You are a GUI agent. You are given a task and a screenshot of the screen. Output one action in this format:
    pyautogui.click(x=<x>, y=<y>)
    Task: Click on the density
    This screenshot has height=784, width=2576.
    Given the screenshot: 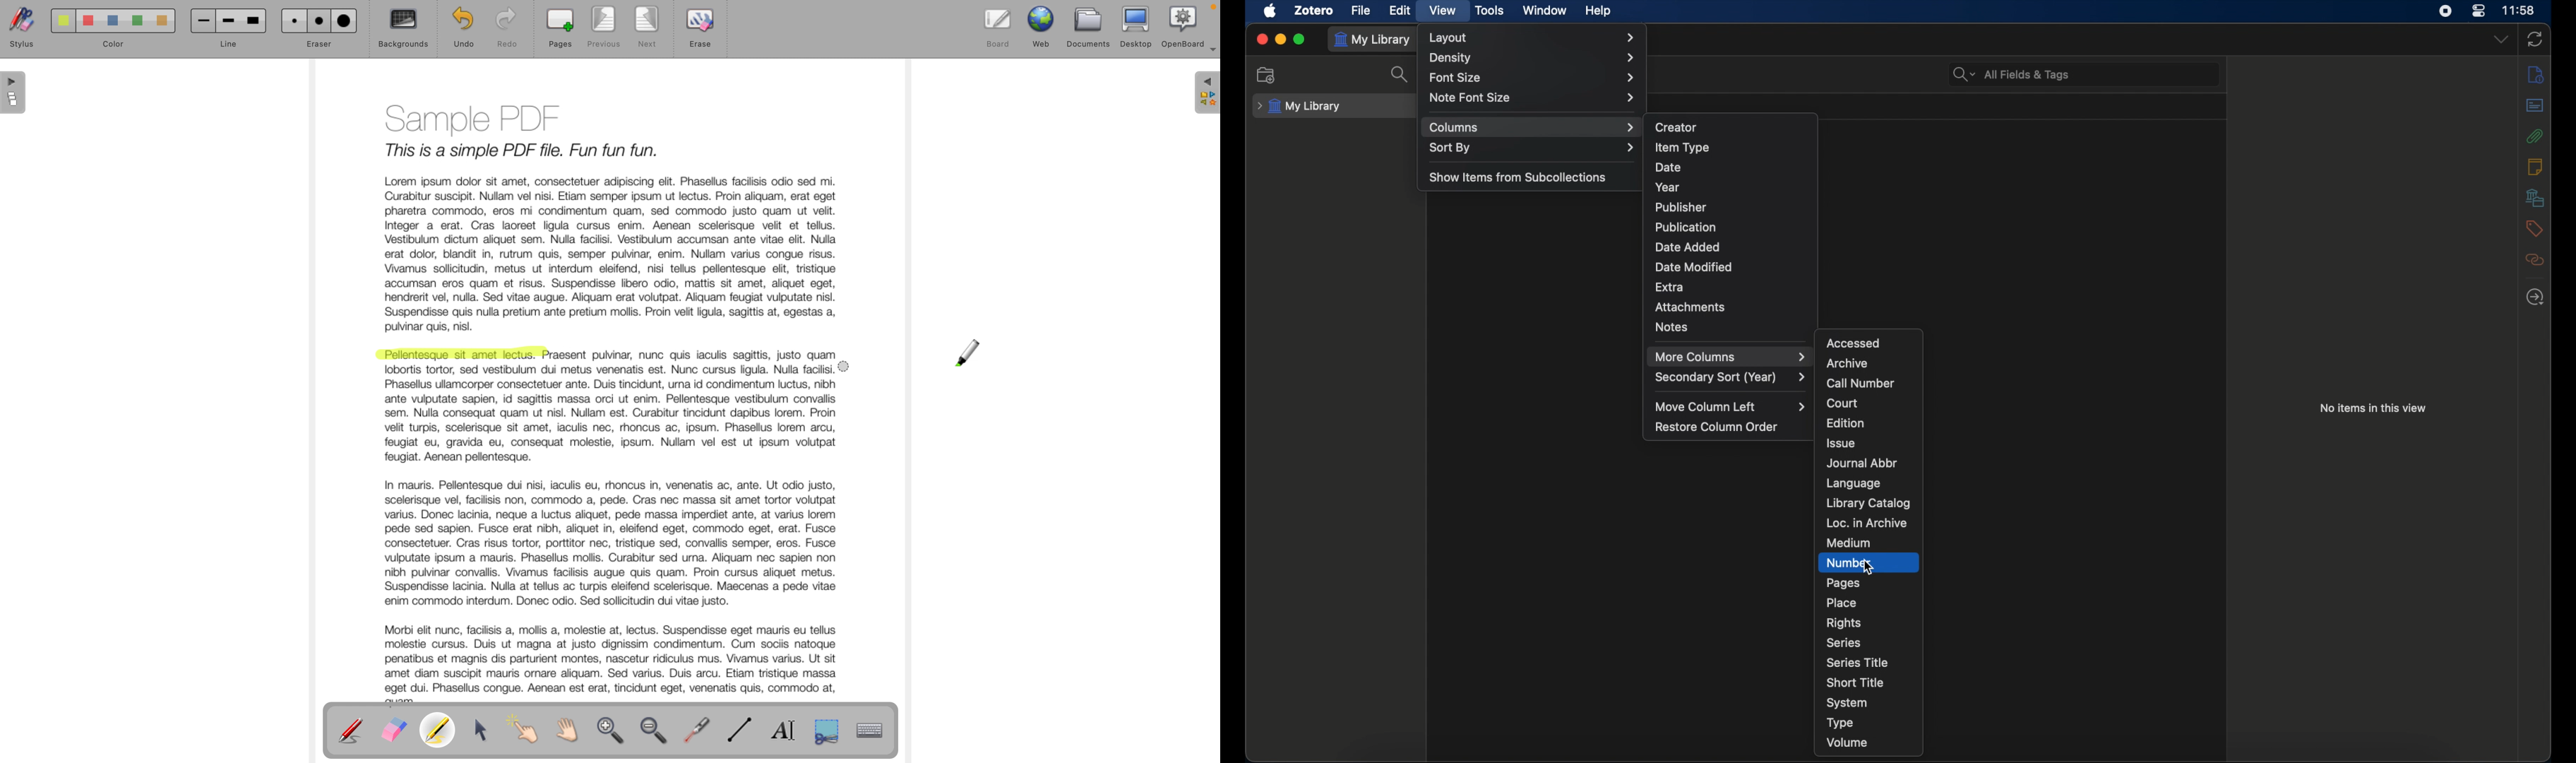 What is the action you would take?
    pyautogui.click(x=1532, y=59)
    